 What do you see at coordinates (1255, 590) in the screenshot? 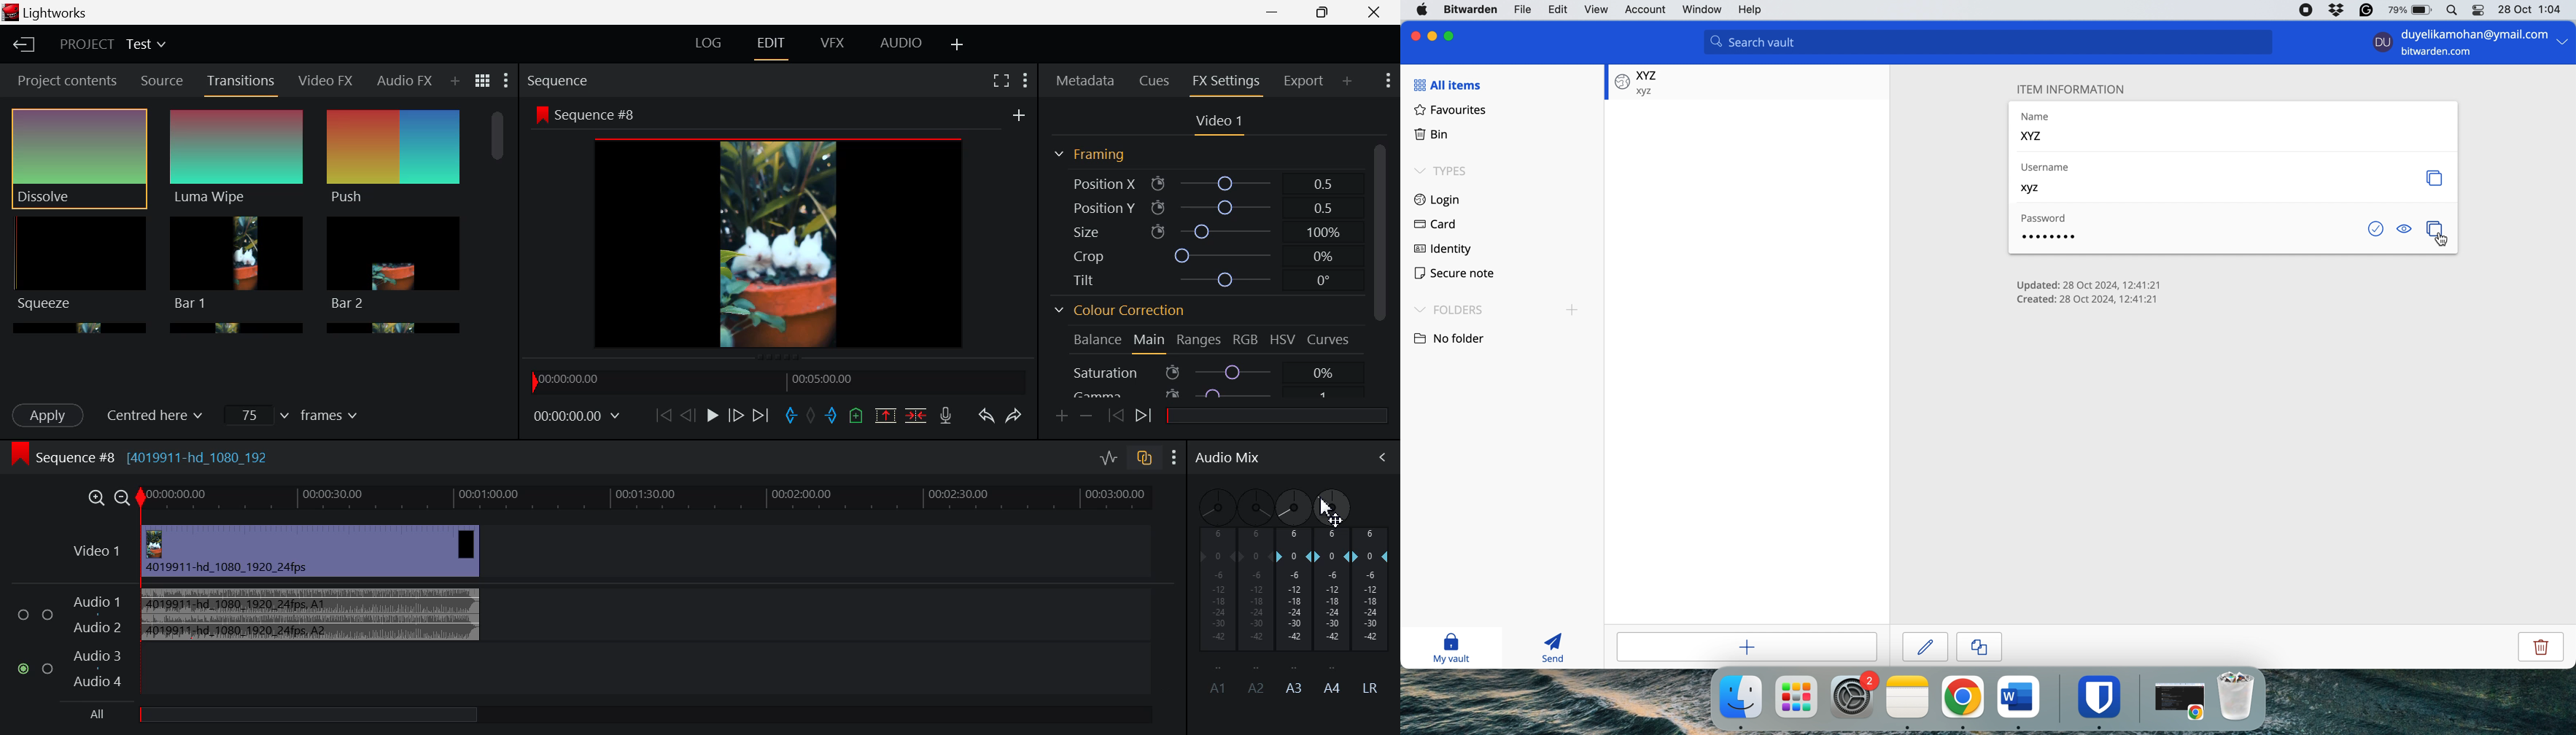
I see `A2 Channel Disabled` at bounding box center [1255, 590].